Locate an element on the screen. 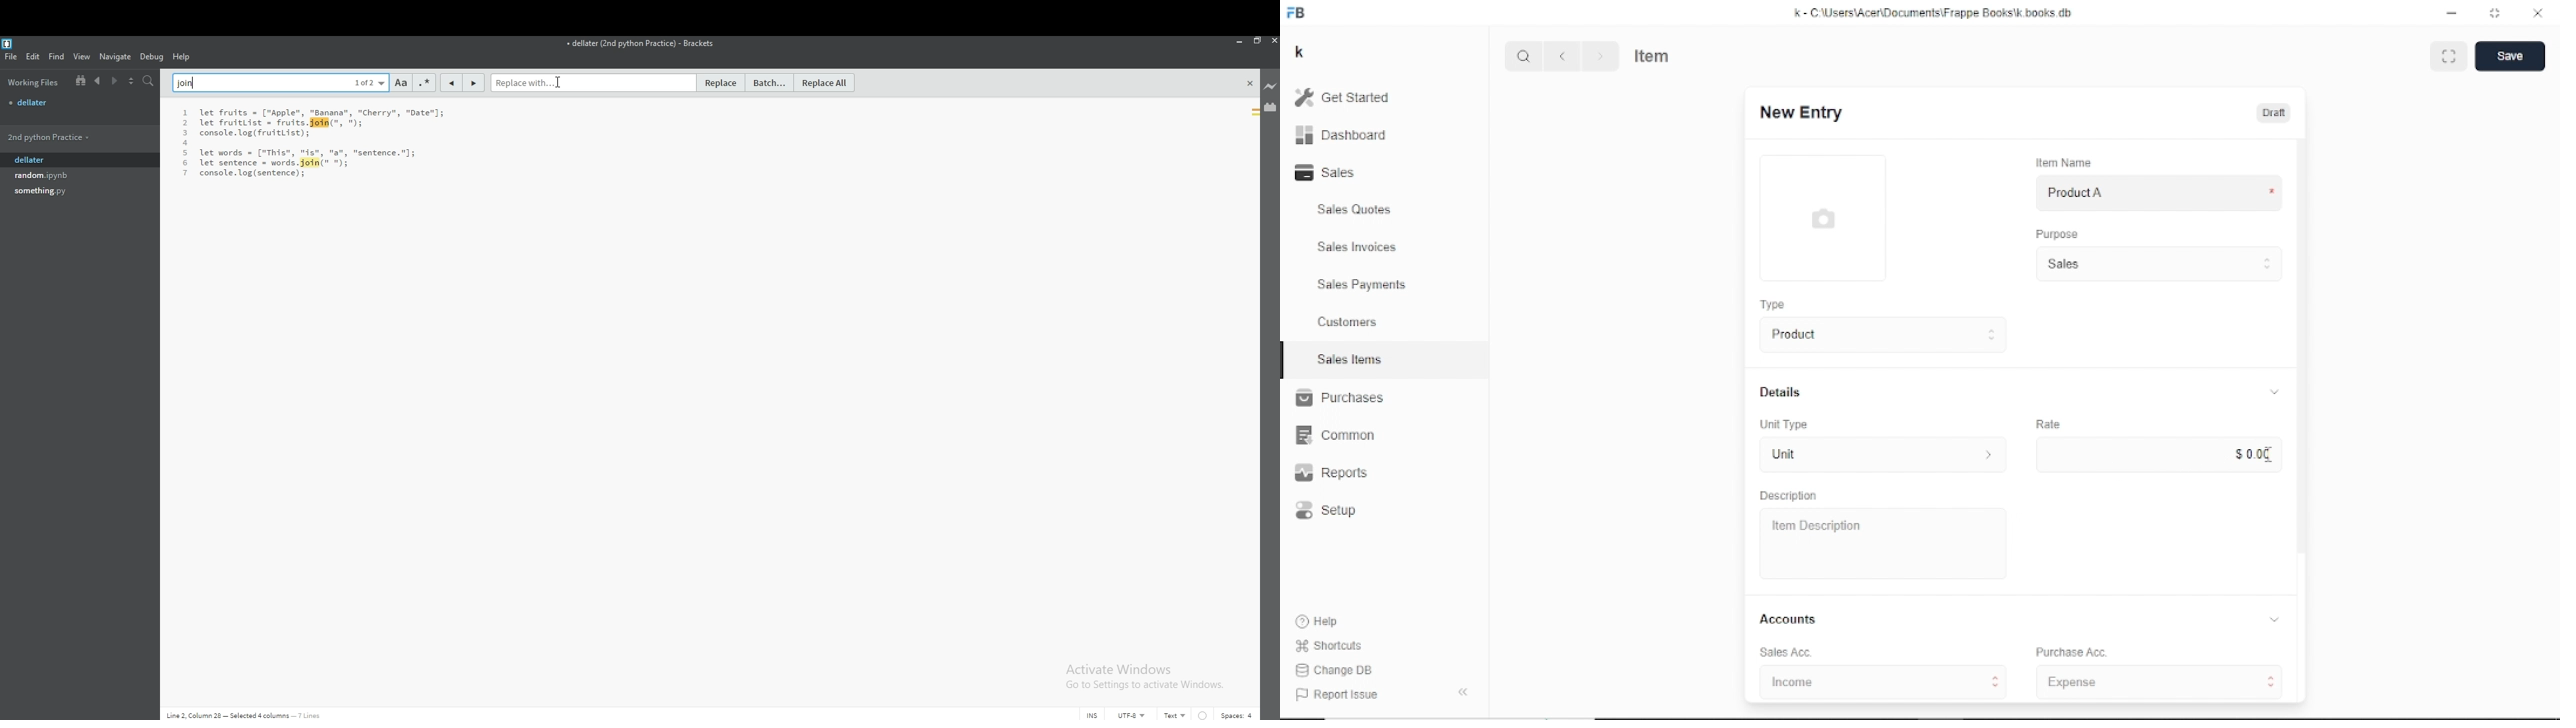 Image resolution: width=2576 pixels, height=728 pixels. Sales Payments is located at coordinates (1363, 284).